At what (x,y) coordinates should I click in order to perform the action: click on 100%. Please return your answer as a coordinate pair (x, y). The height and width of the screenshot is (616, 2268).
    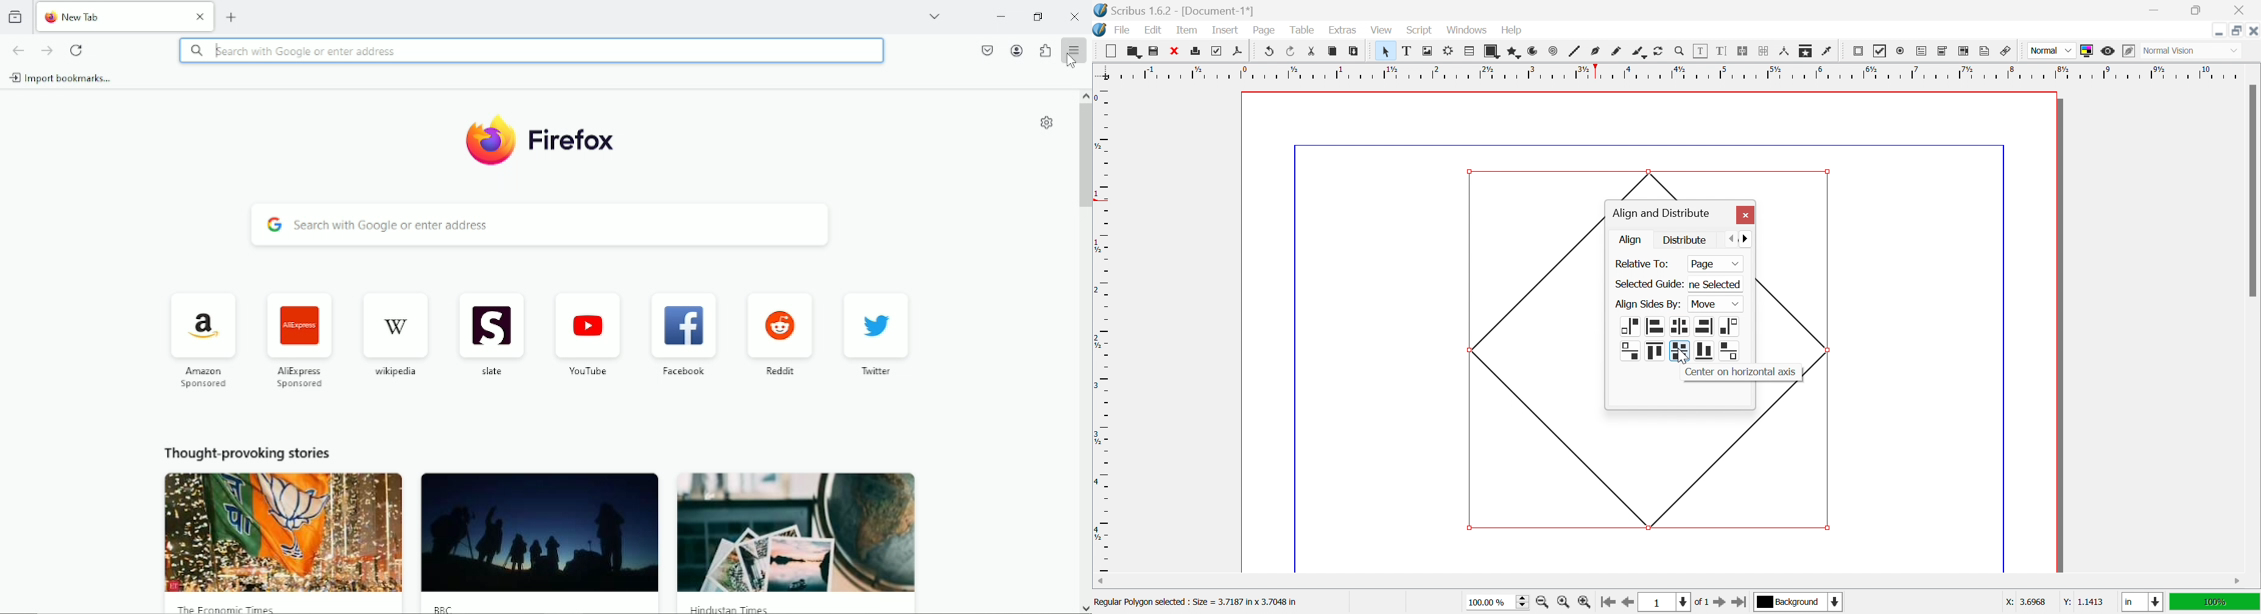
    Looking at the image, I should click on (2213, 601).